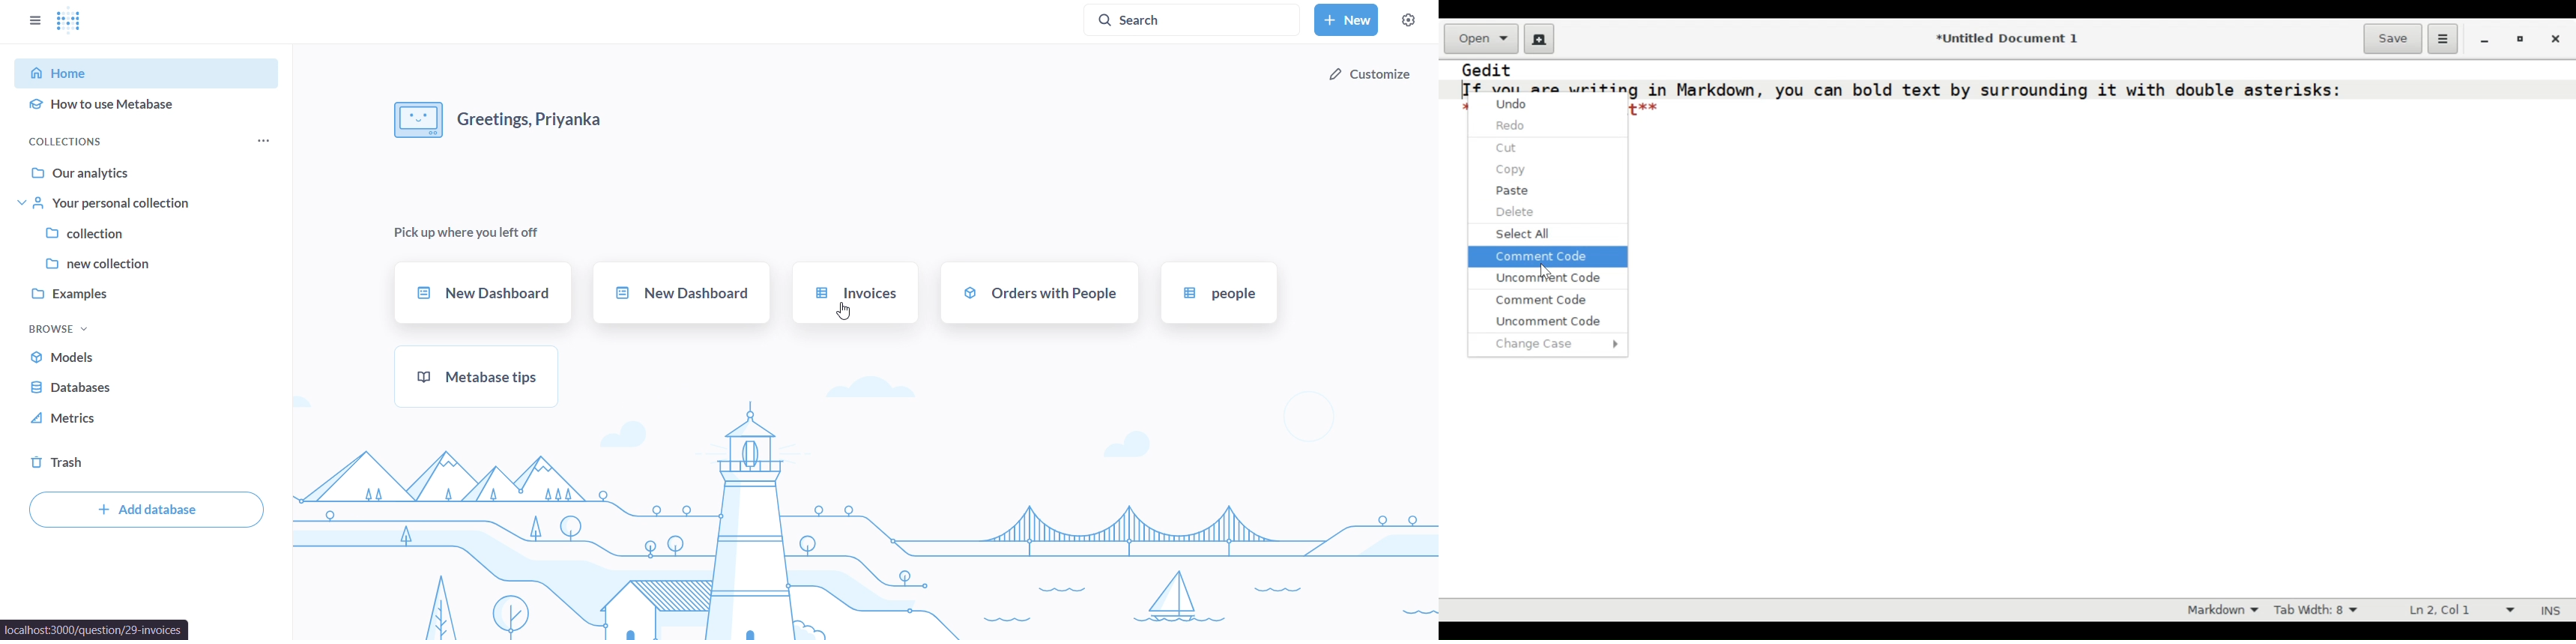 This screenshot has width=2576, height=644. I want to click on greetings,Priyanka, so click(500, 118).